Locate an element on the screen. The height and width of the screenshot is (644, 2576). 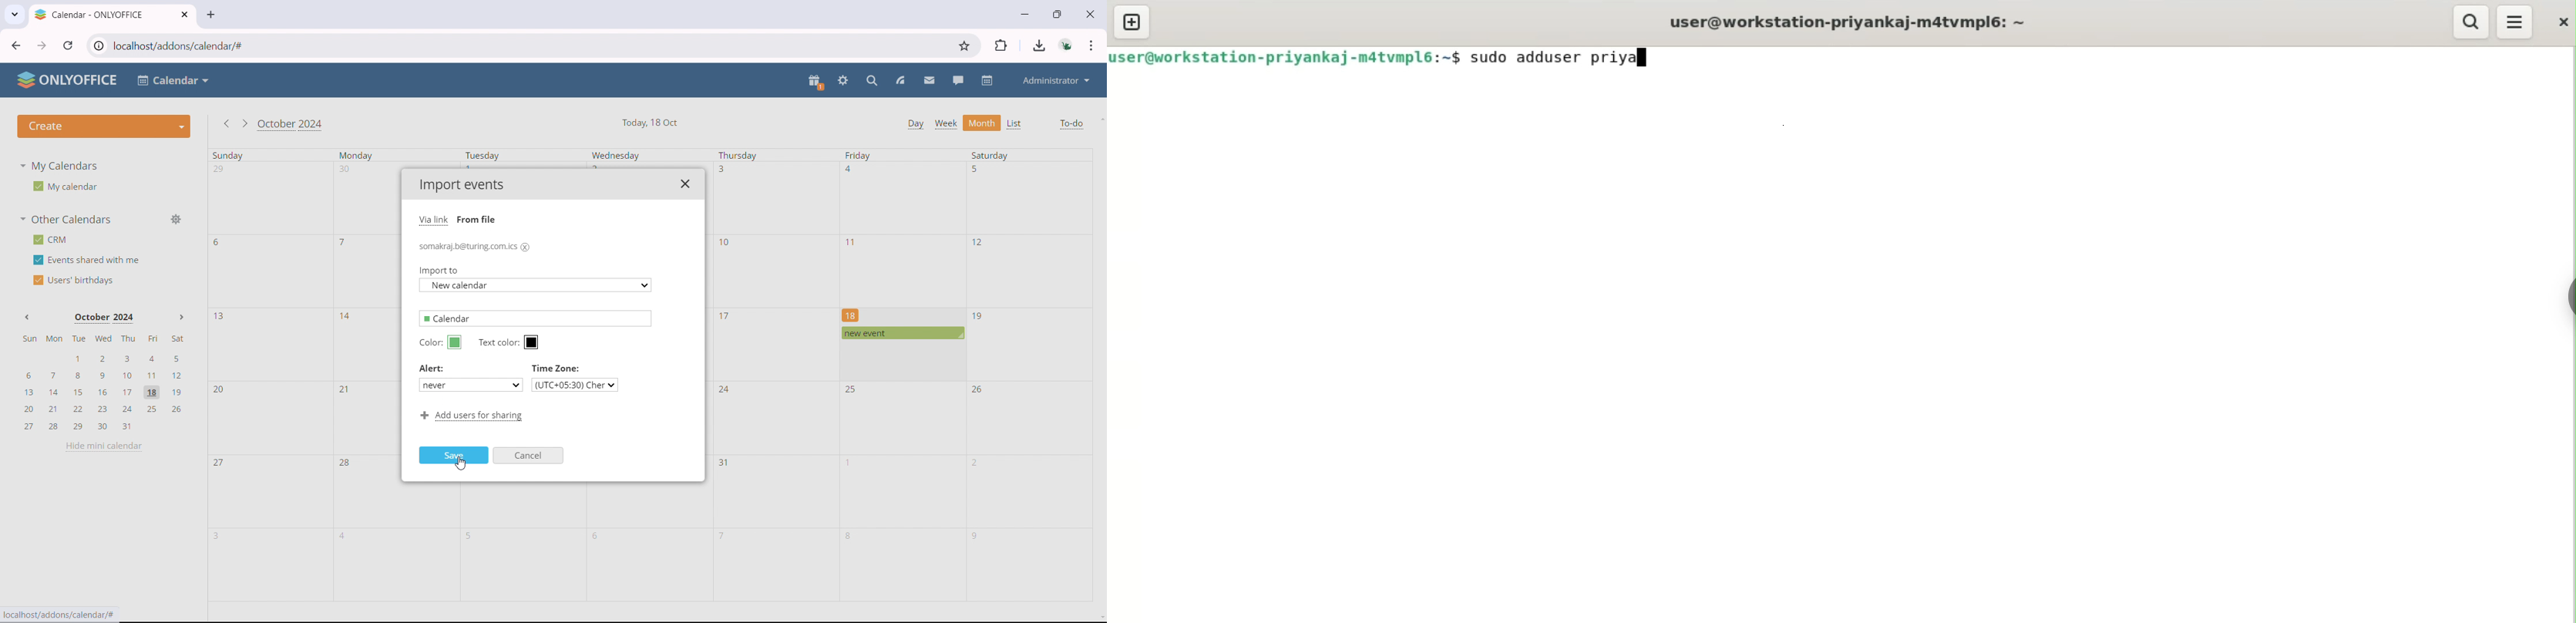
October 2024 is located at coordinates (104, 318).